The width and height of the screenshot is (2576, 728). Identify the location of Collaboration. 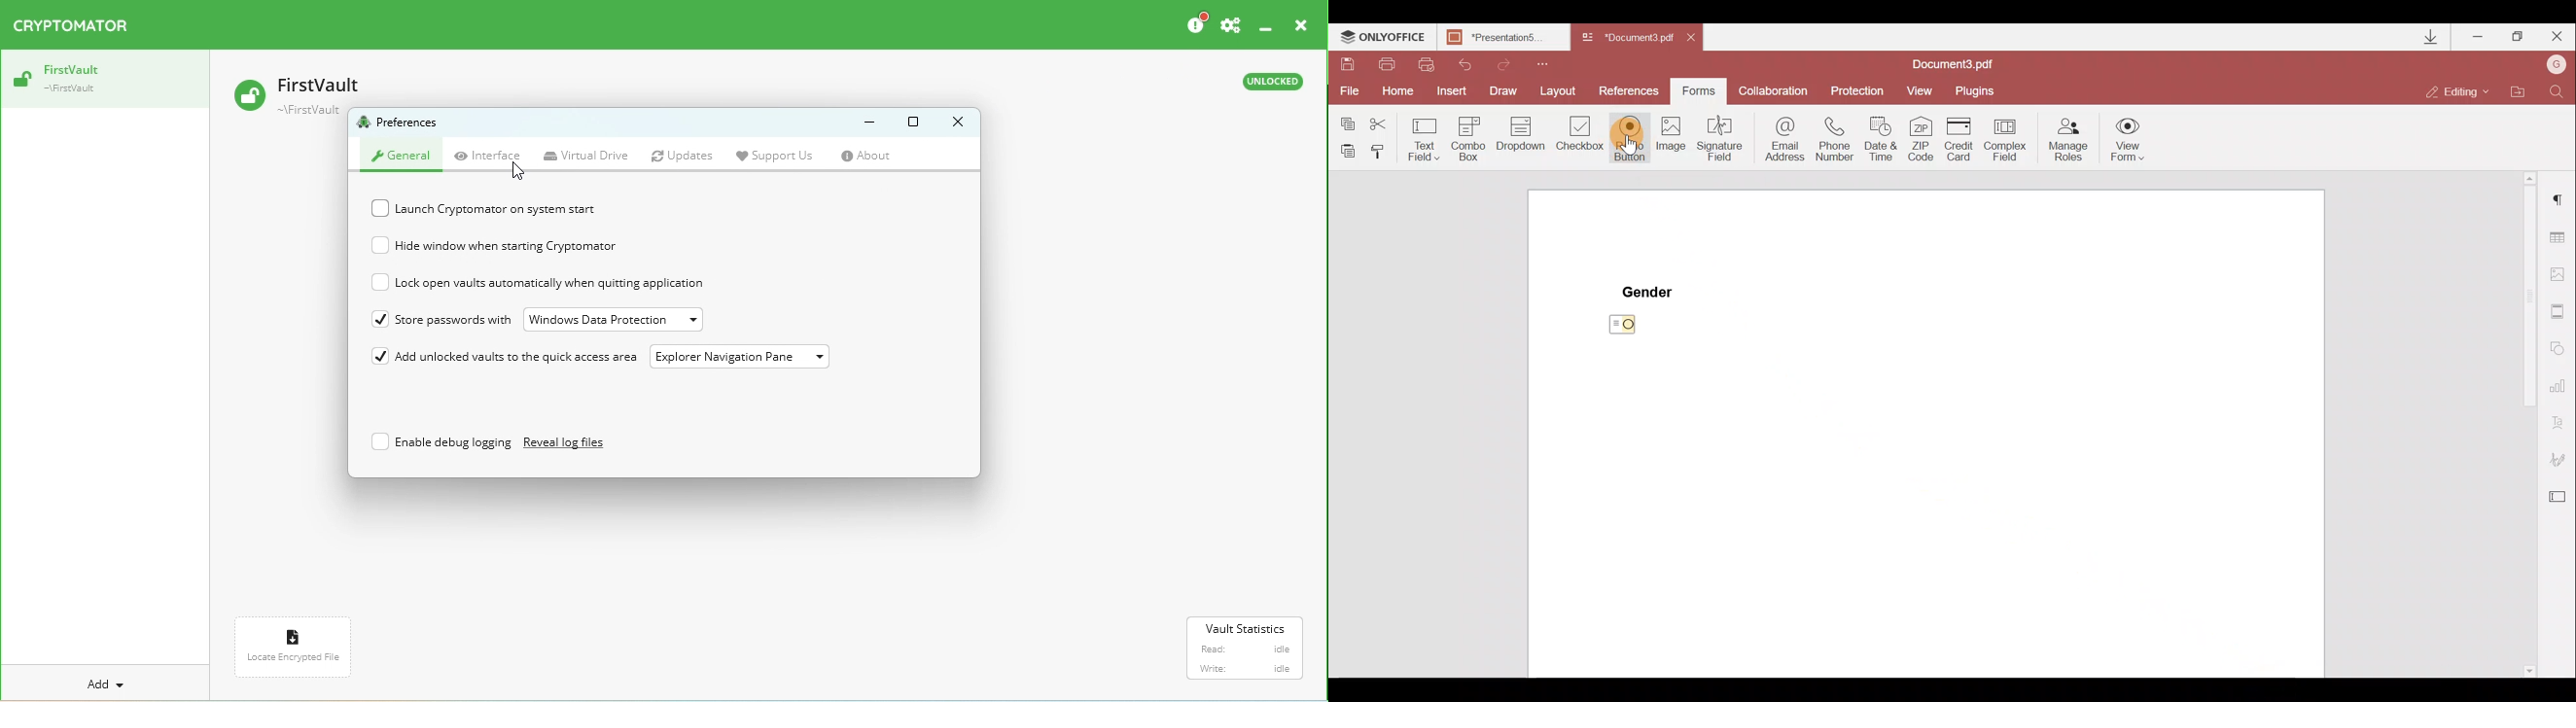
(1777, 90).